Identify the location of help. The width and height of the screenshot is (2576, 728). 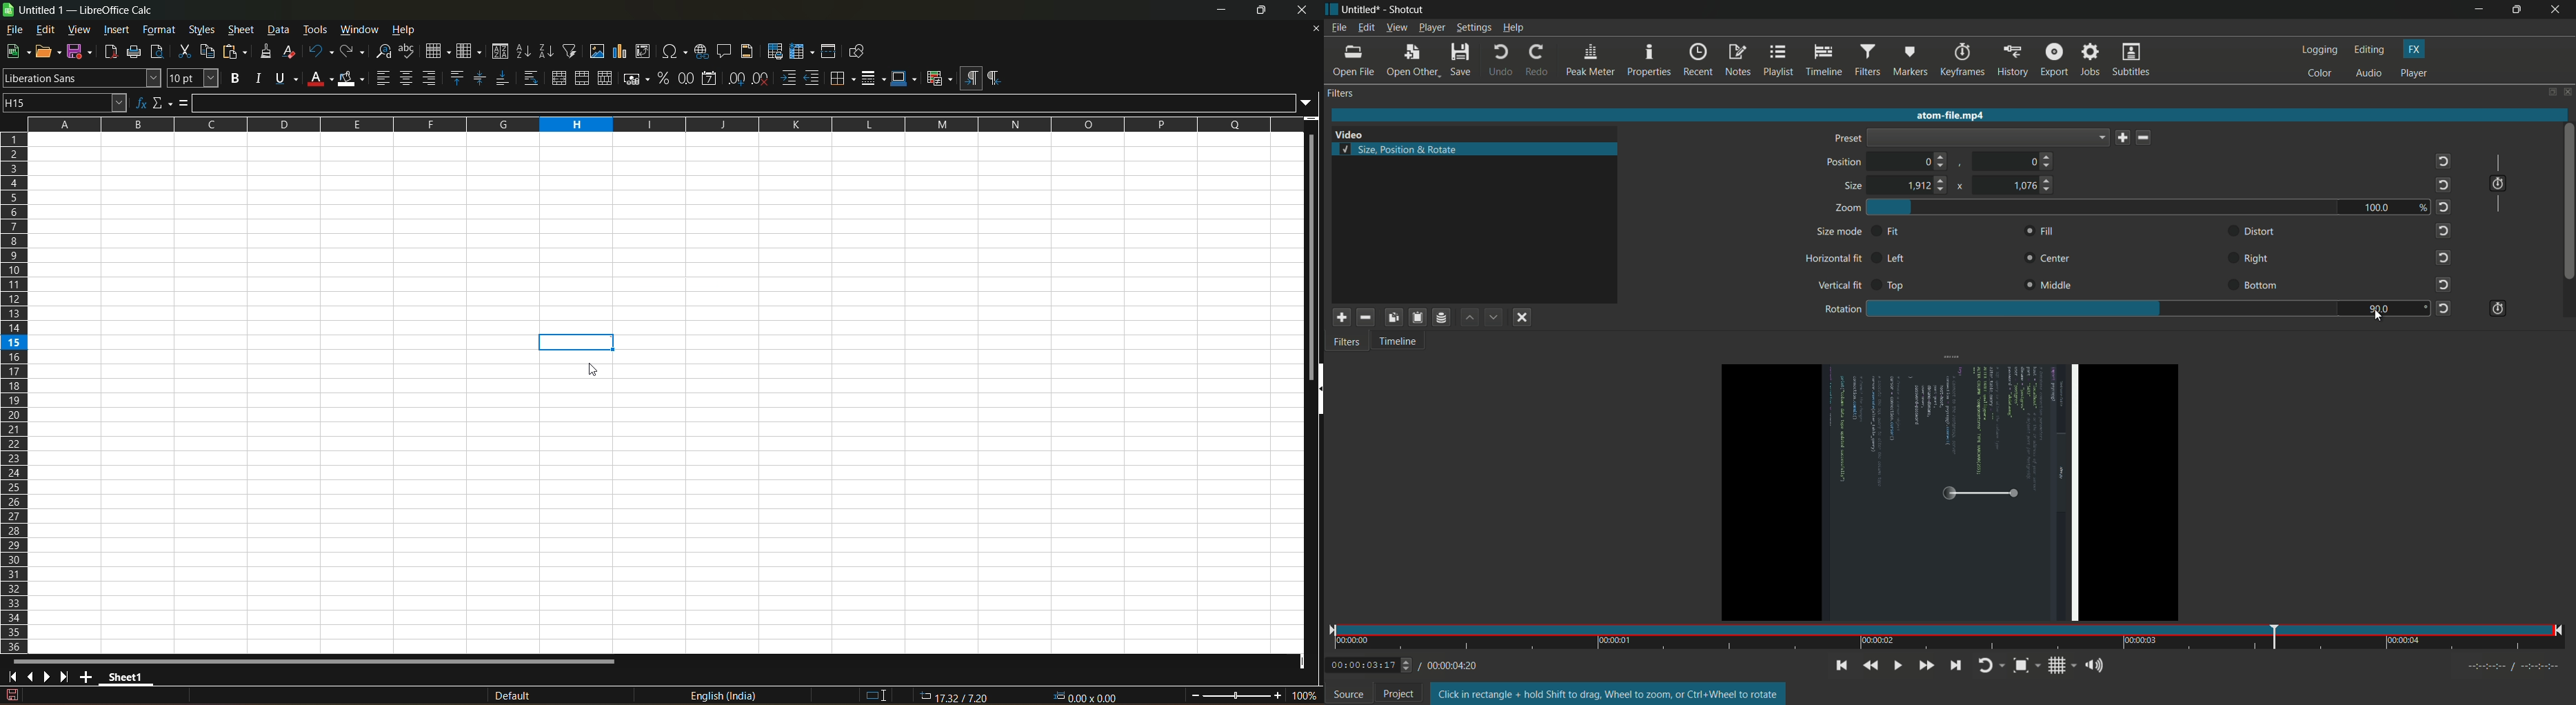
(405, 30).